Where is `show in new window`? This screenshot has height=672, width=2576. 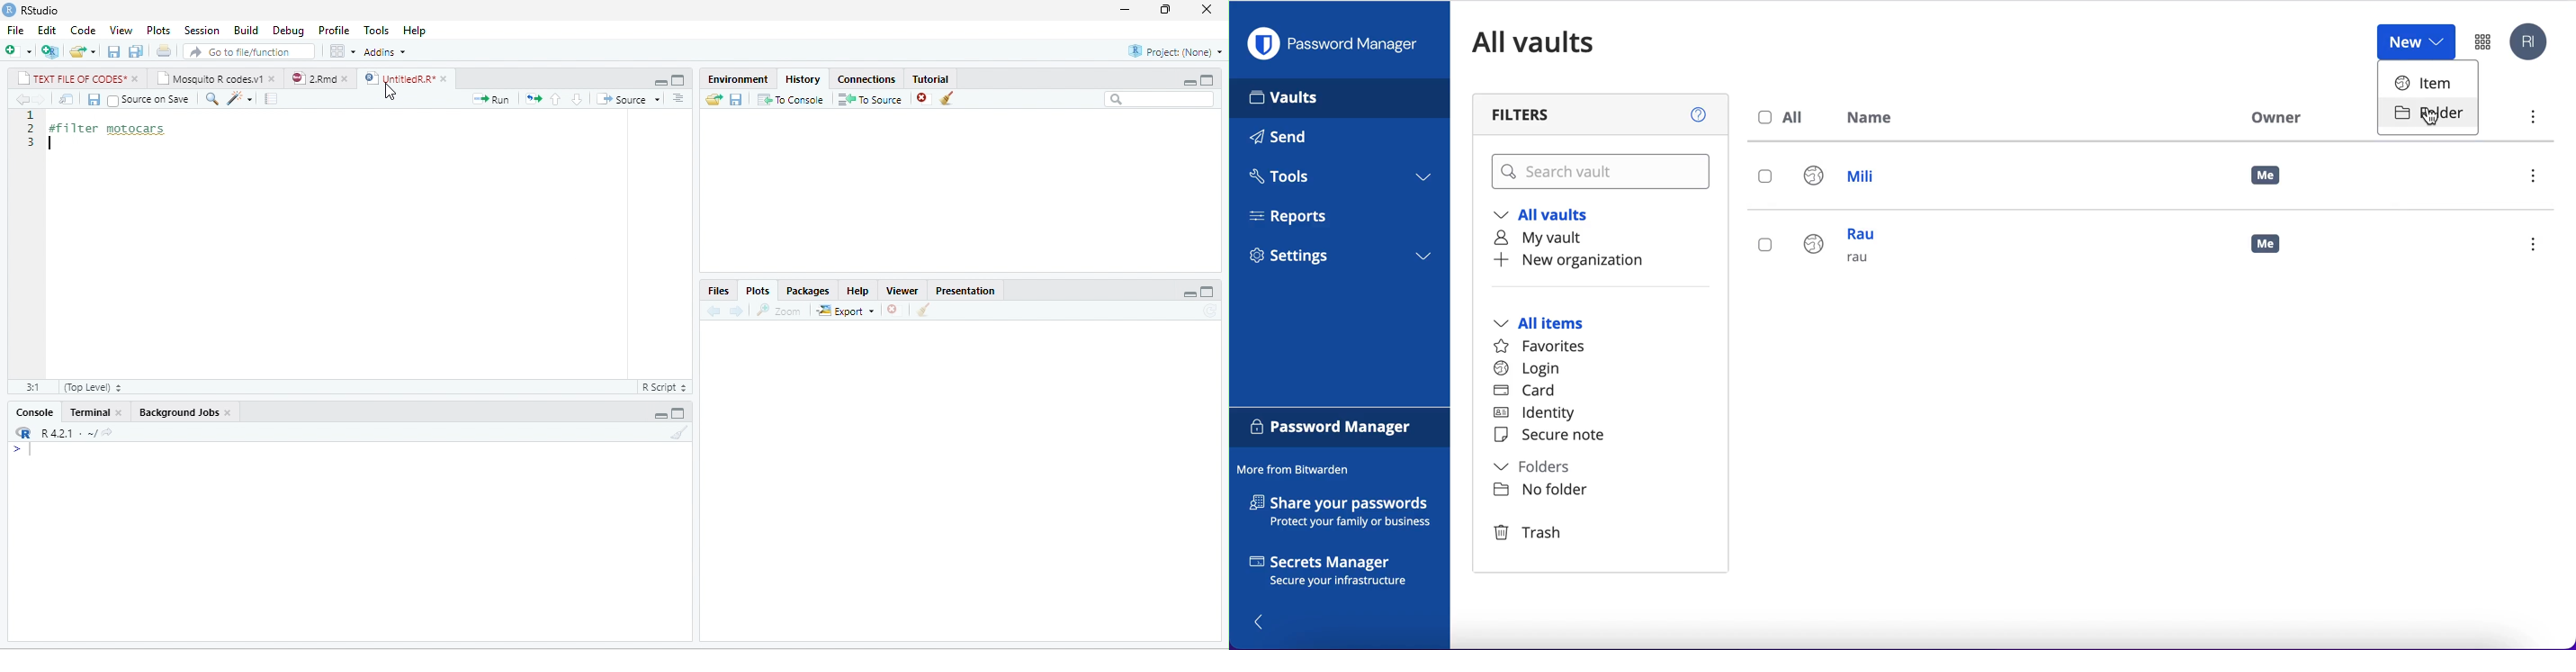
show in new window is located at coordinates (67, 99).